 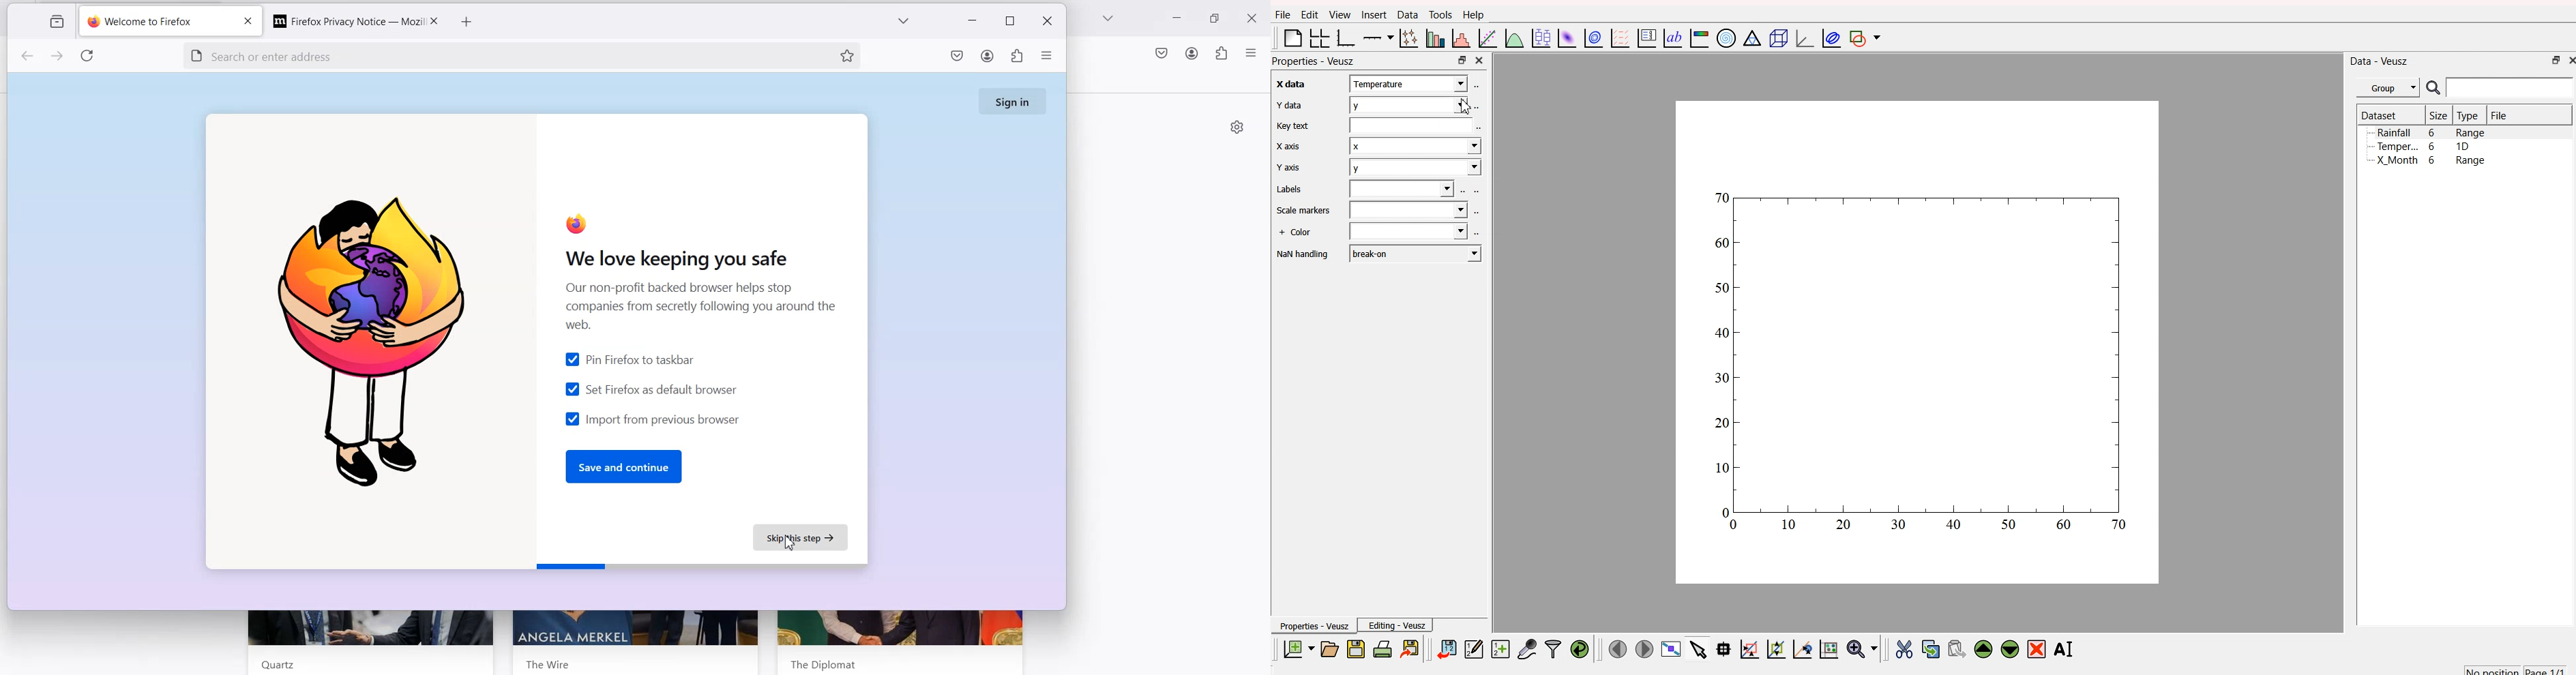 I want to click on Pin Firefox to taskbar, so click(x=630, y=360).